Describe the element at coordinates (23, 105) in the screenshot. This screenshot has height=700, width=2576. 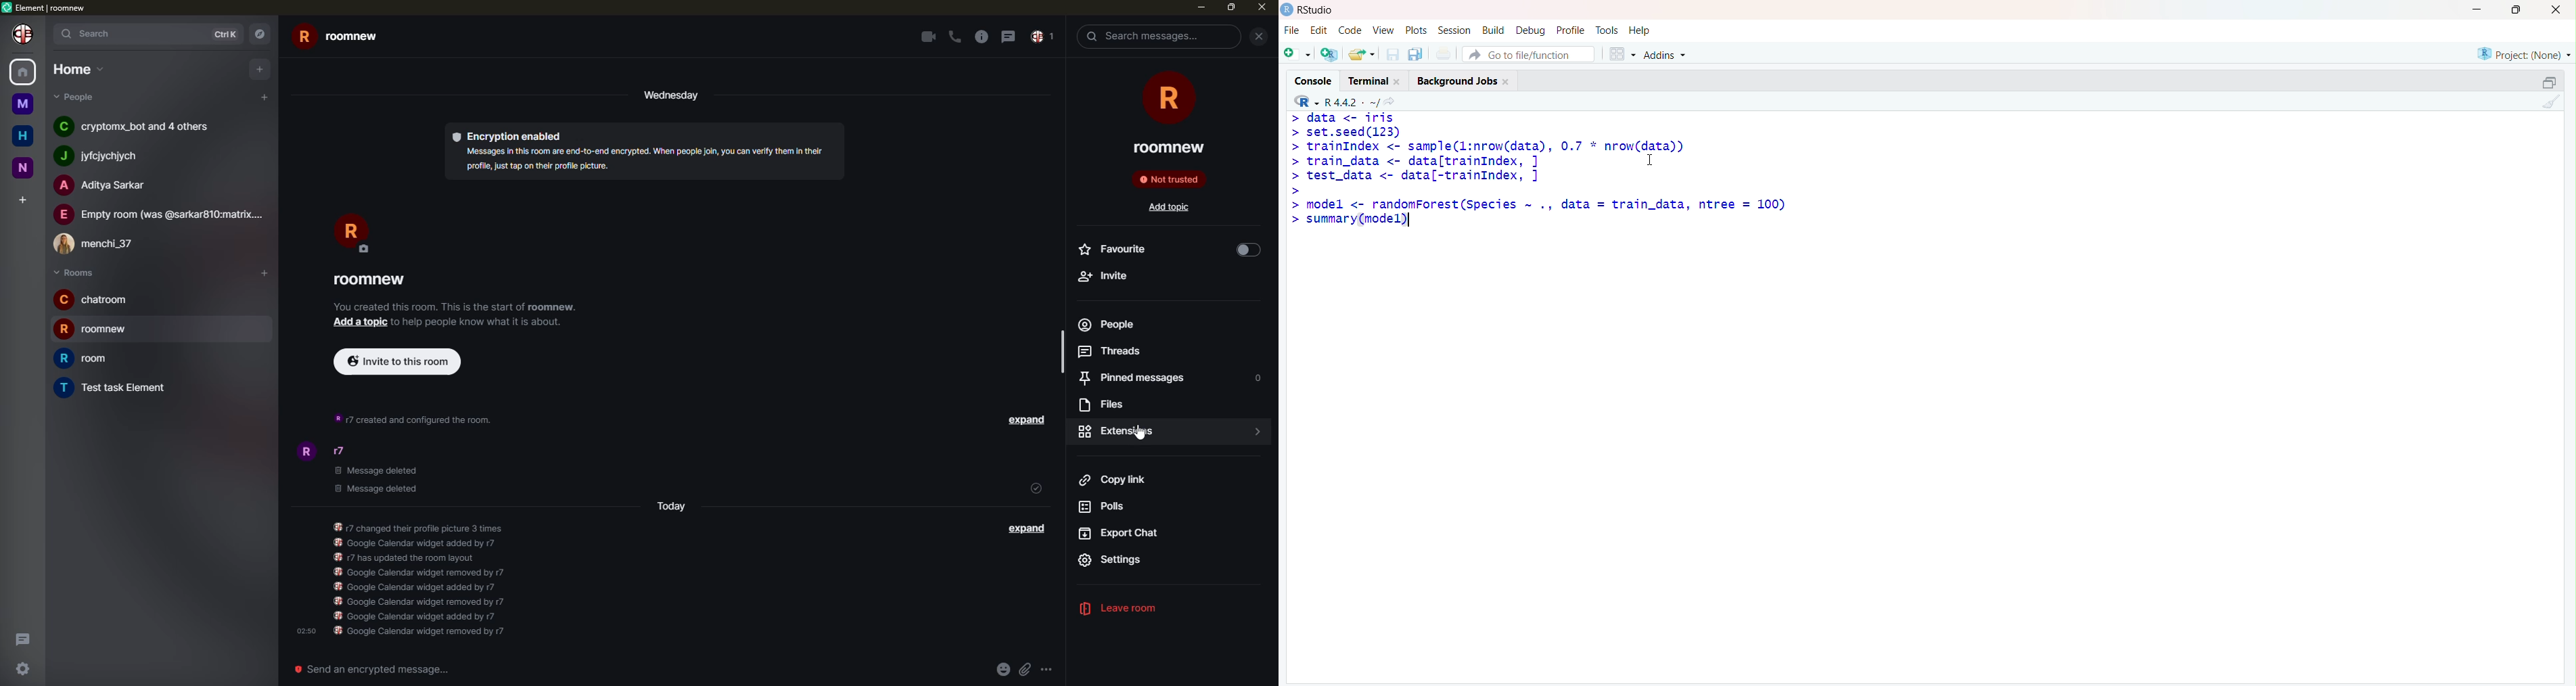
I see `room` at that location.